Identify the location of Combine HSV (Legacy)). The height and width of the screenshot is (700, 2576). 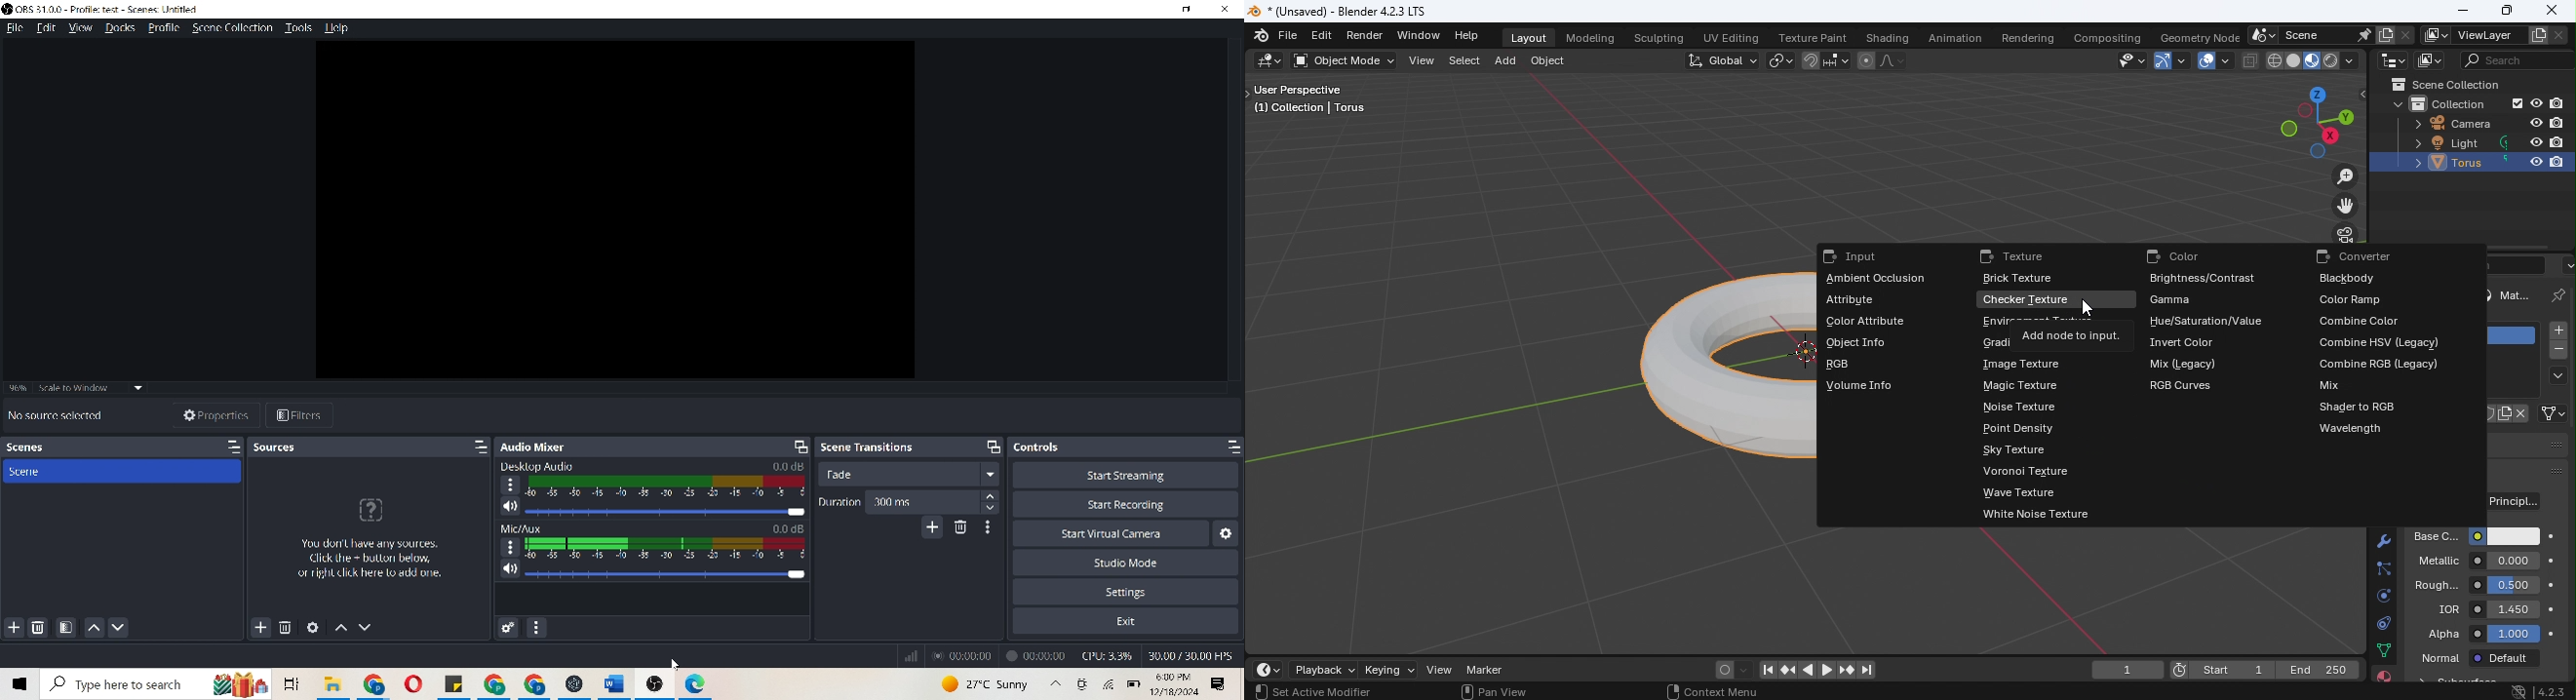
(2380, 342).